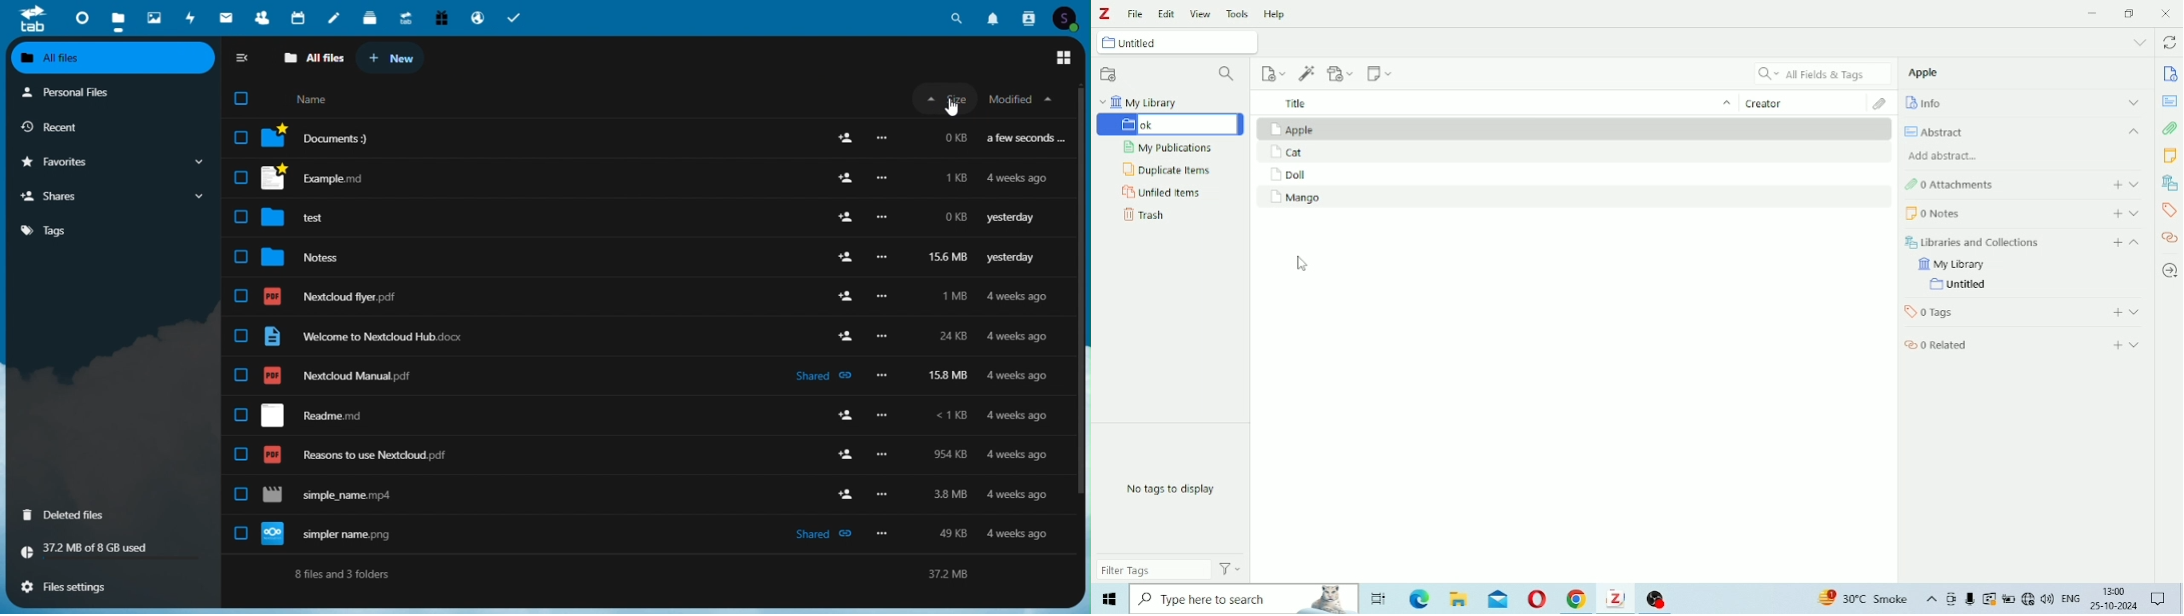 The image size is (2184, 616). What do you see at coordinates (2170, 156) in the screenshot?
I see `Notes` at bounding box center [2170, 156].